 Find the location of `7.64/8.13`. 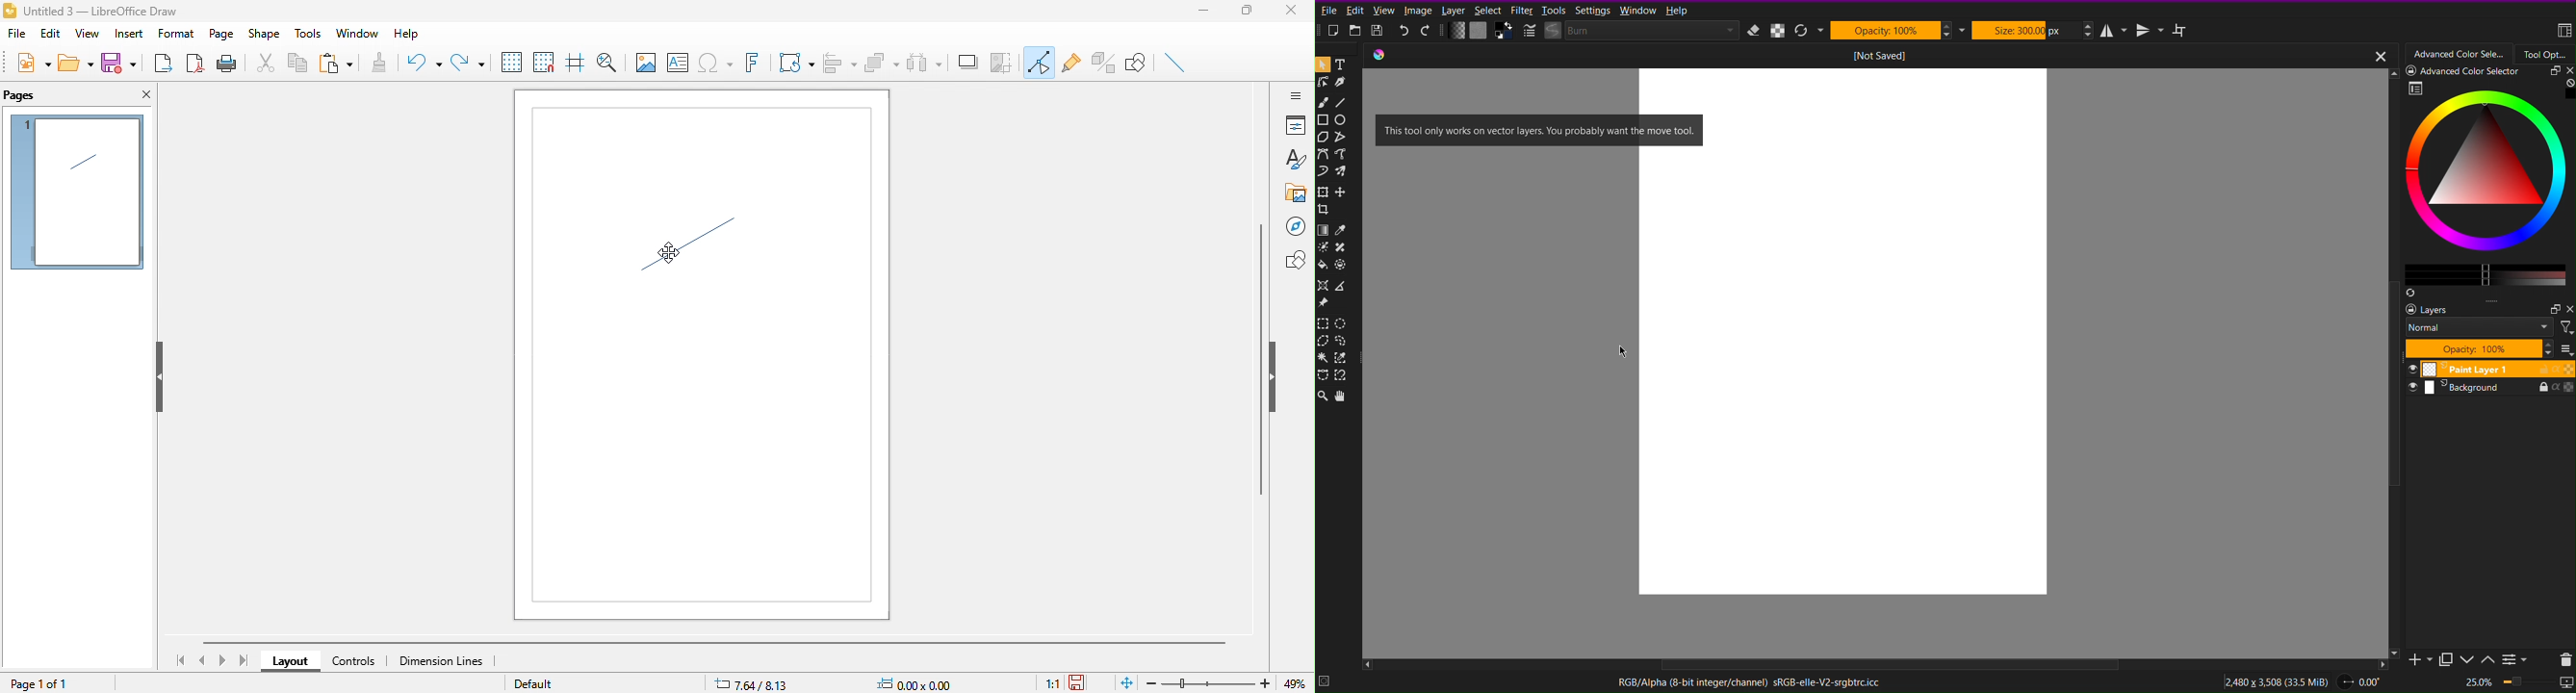

7.64/8.13 is located at coordinates (754, 683).